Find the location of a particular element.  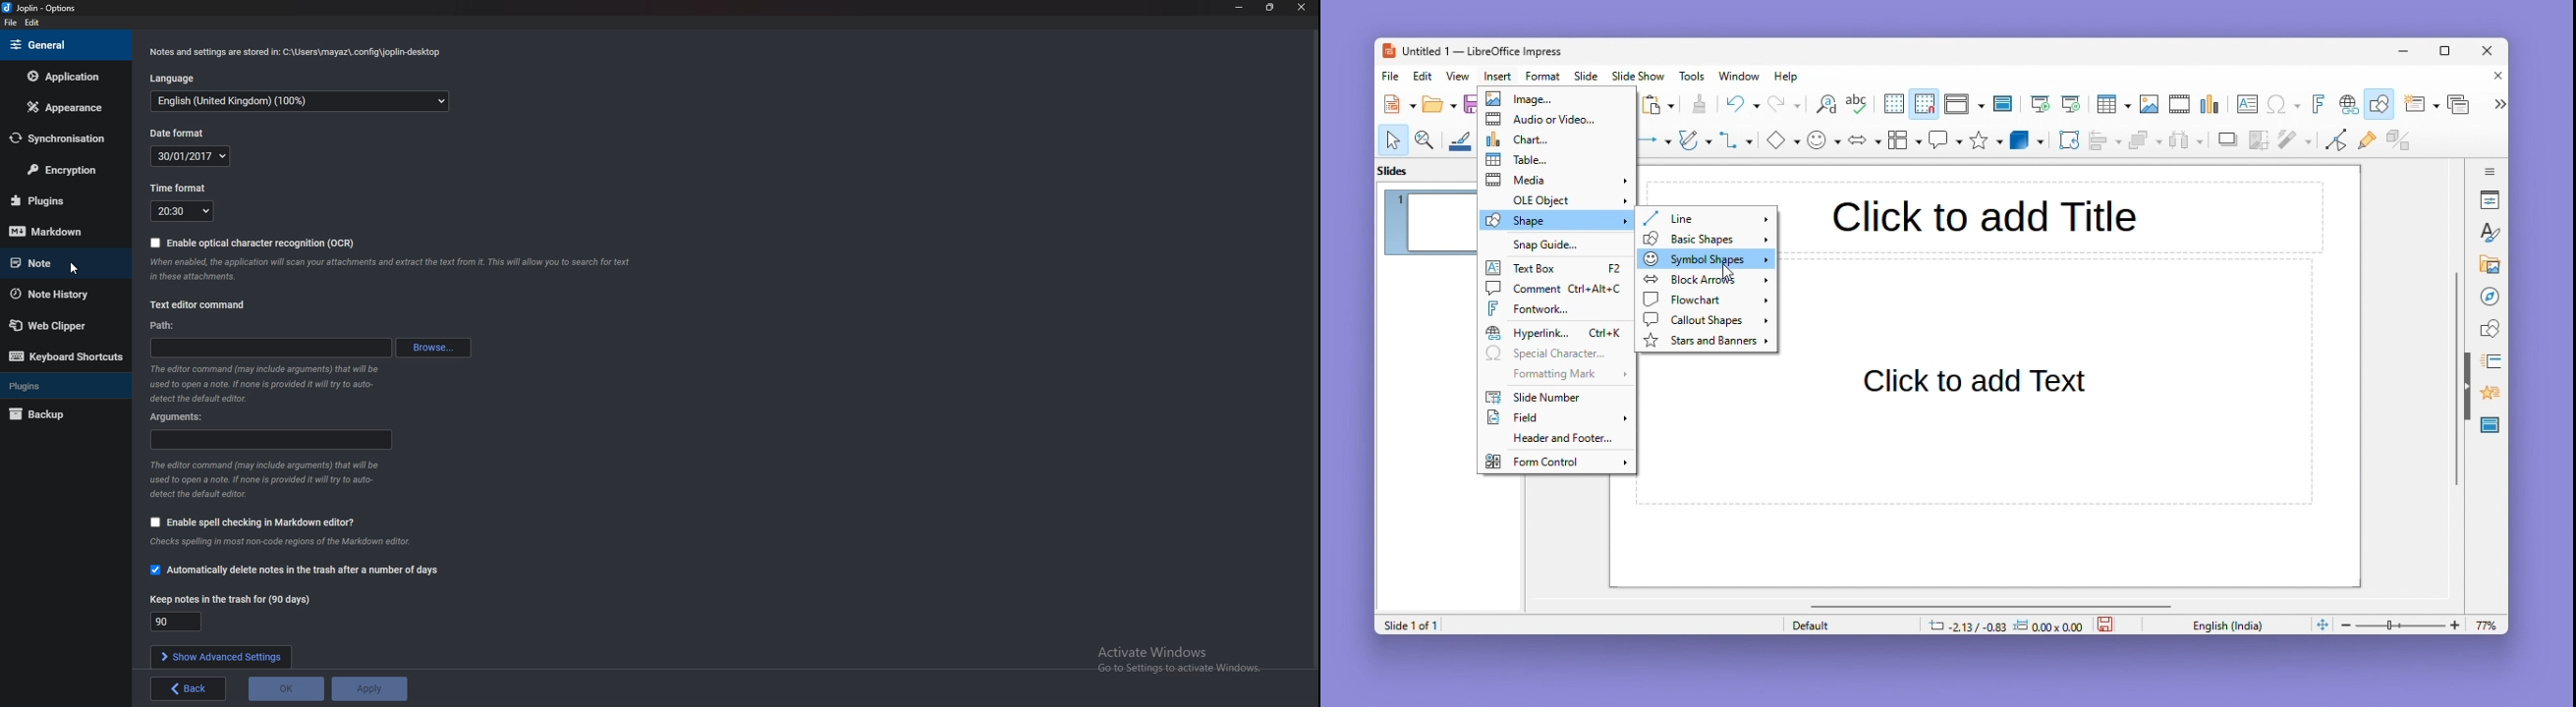

File is located at coordinates (11, 22).